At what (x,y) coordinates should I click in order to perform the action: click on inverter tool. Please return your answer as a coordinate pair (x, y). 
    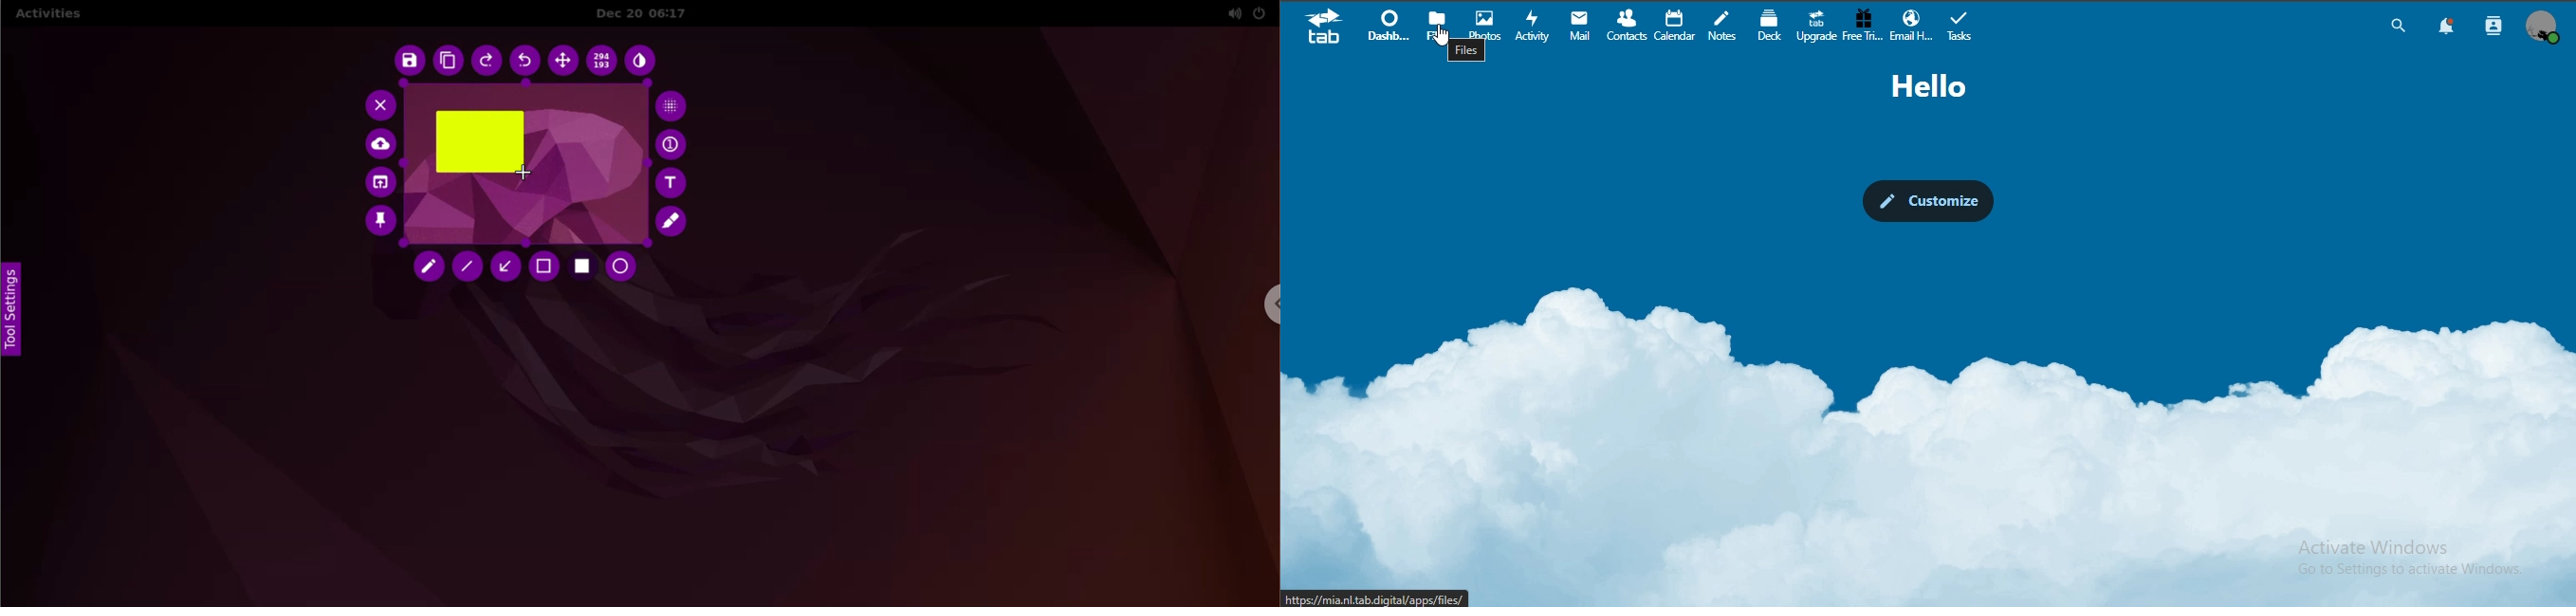
    Looking at the image, I should click on (642, 63).